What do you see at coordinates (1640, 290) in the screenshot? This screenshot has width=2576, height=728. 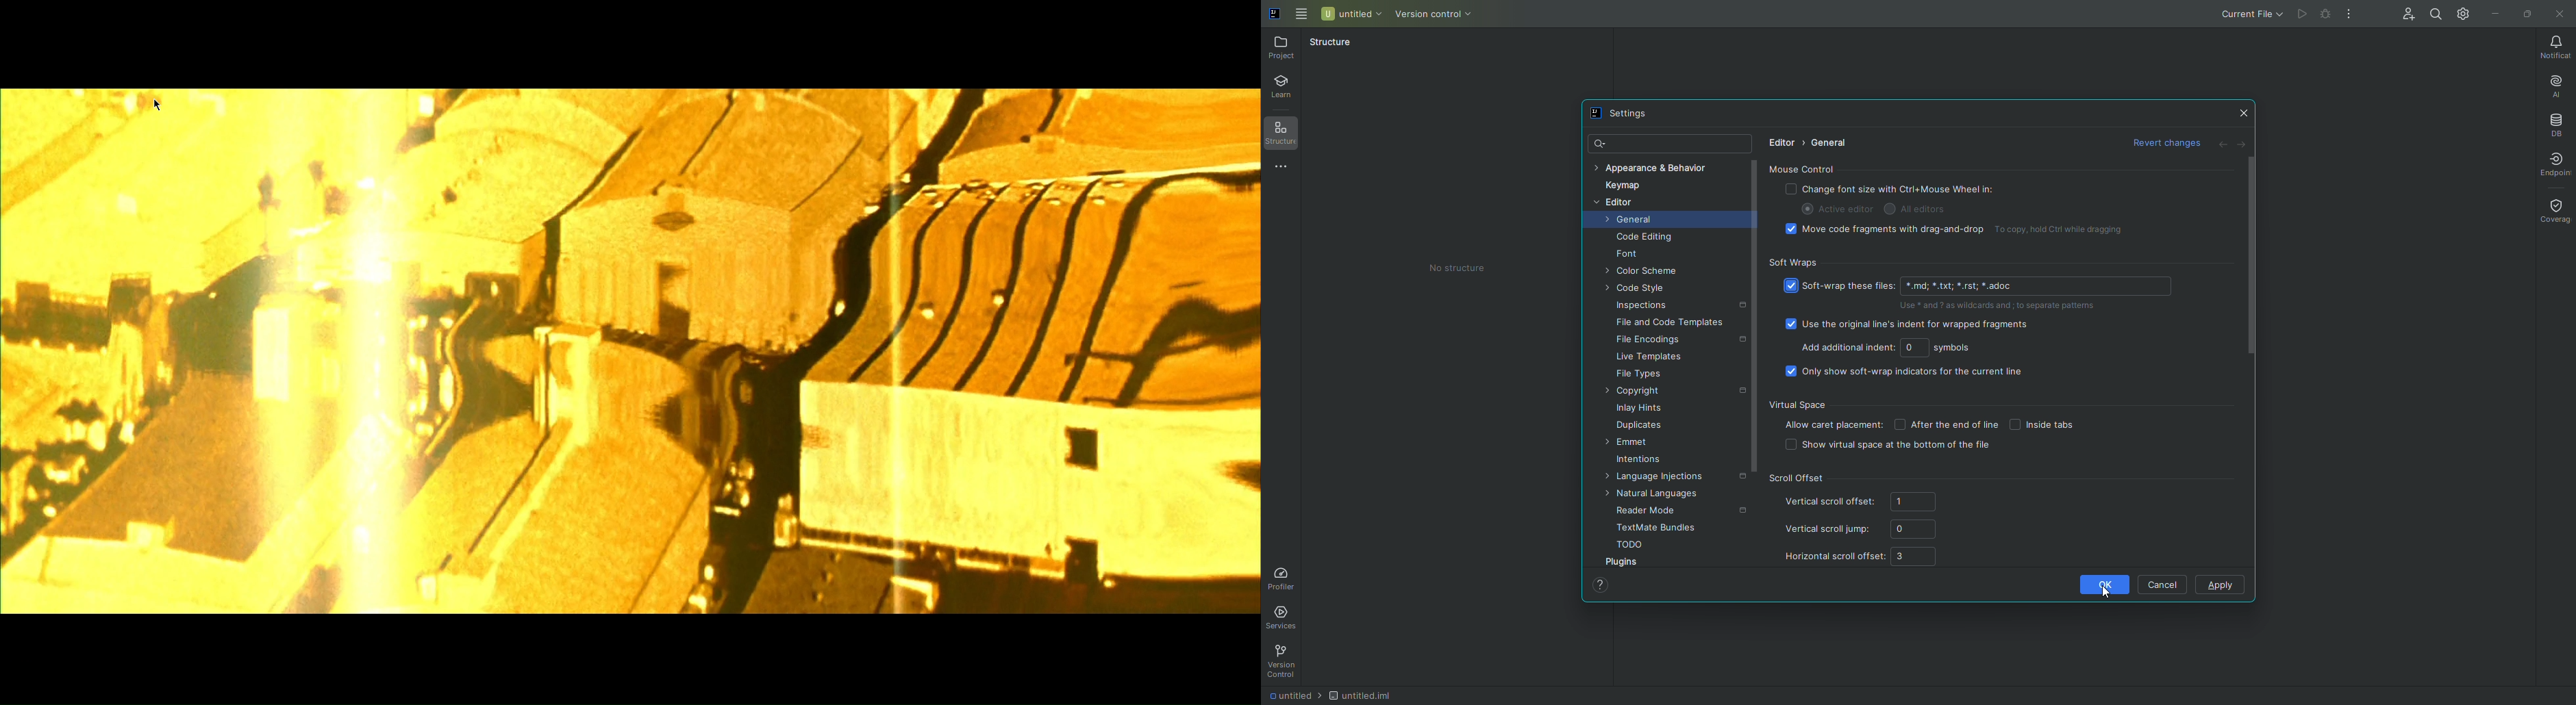 I see `Code Style` at bounding box center [1640, 290].